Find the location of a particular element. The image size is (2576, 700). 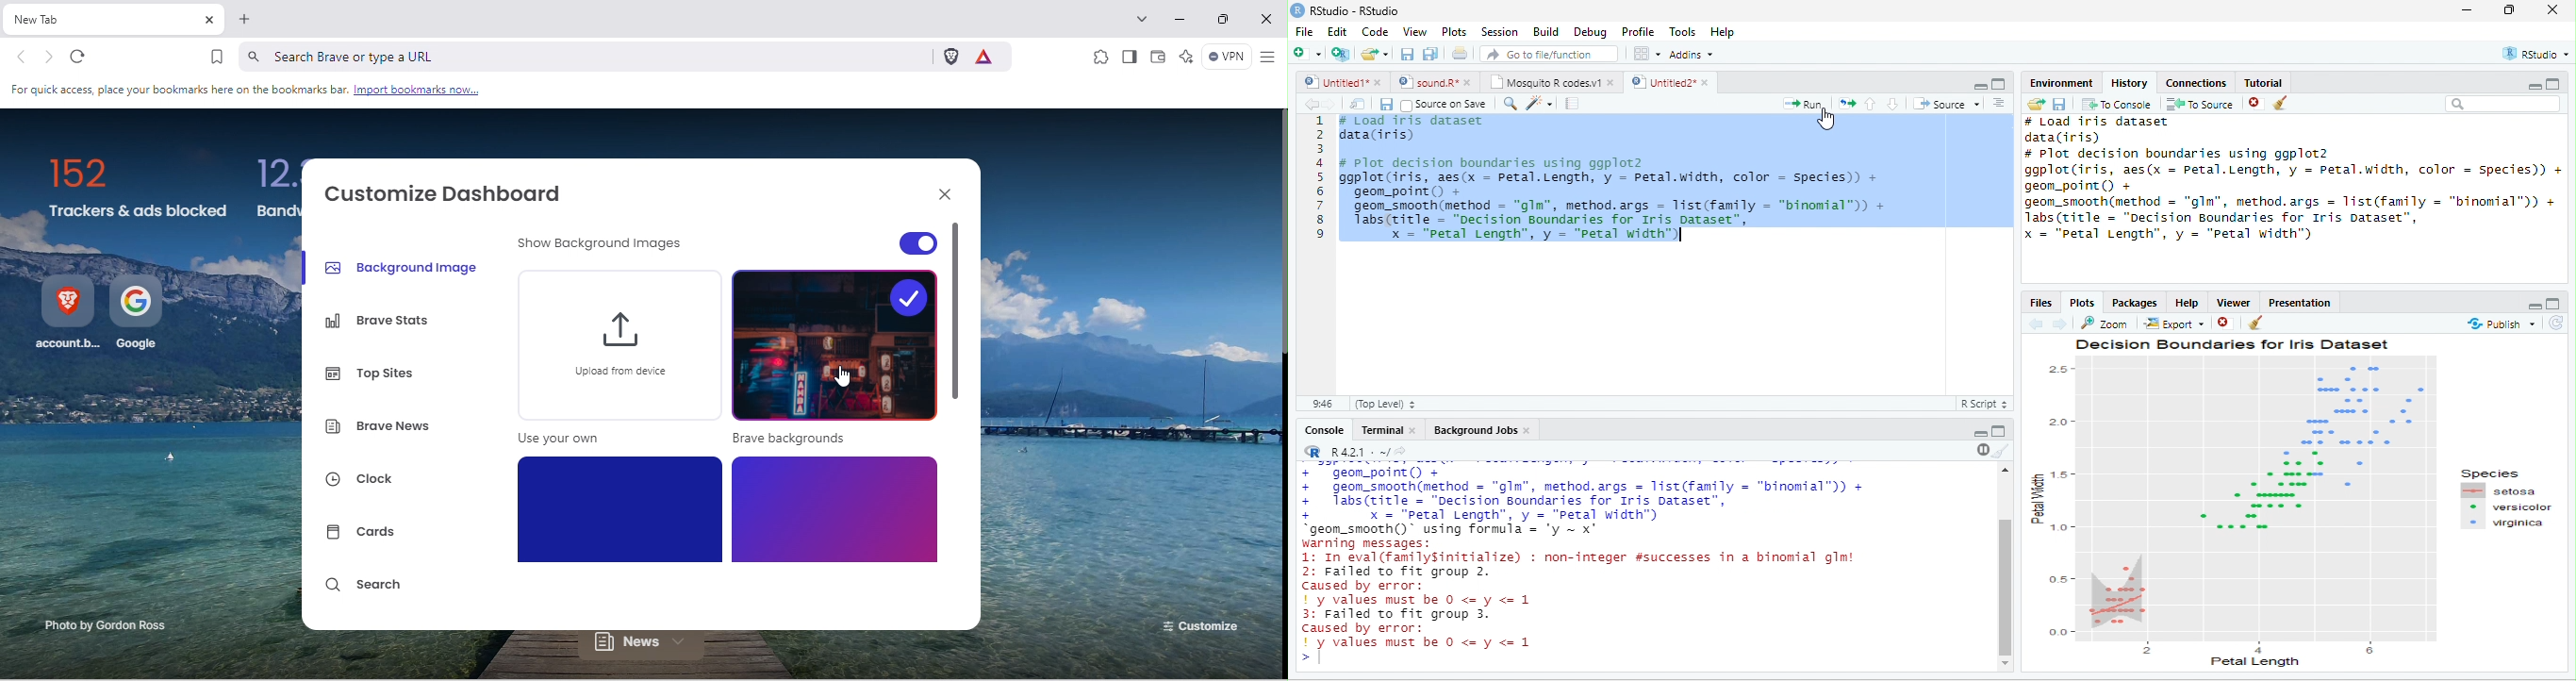

Run file is located at coordinates (1802, 104).